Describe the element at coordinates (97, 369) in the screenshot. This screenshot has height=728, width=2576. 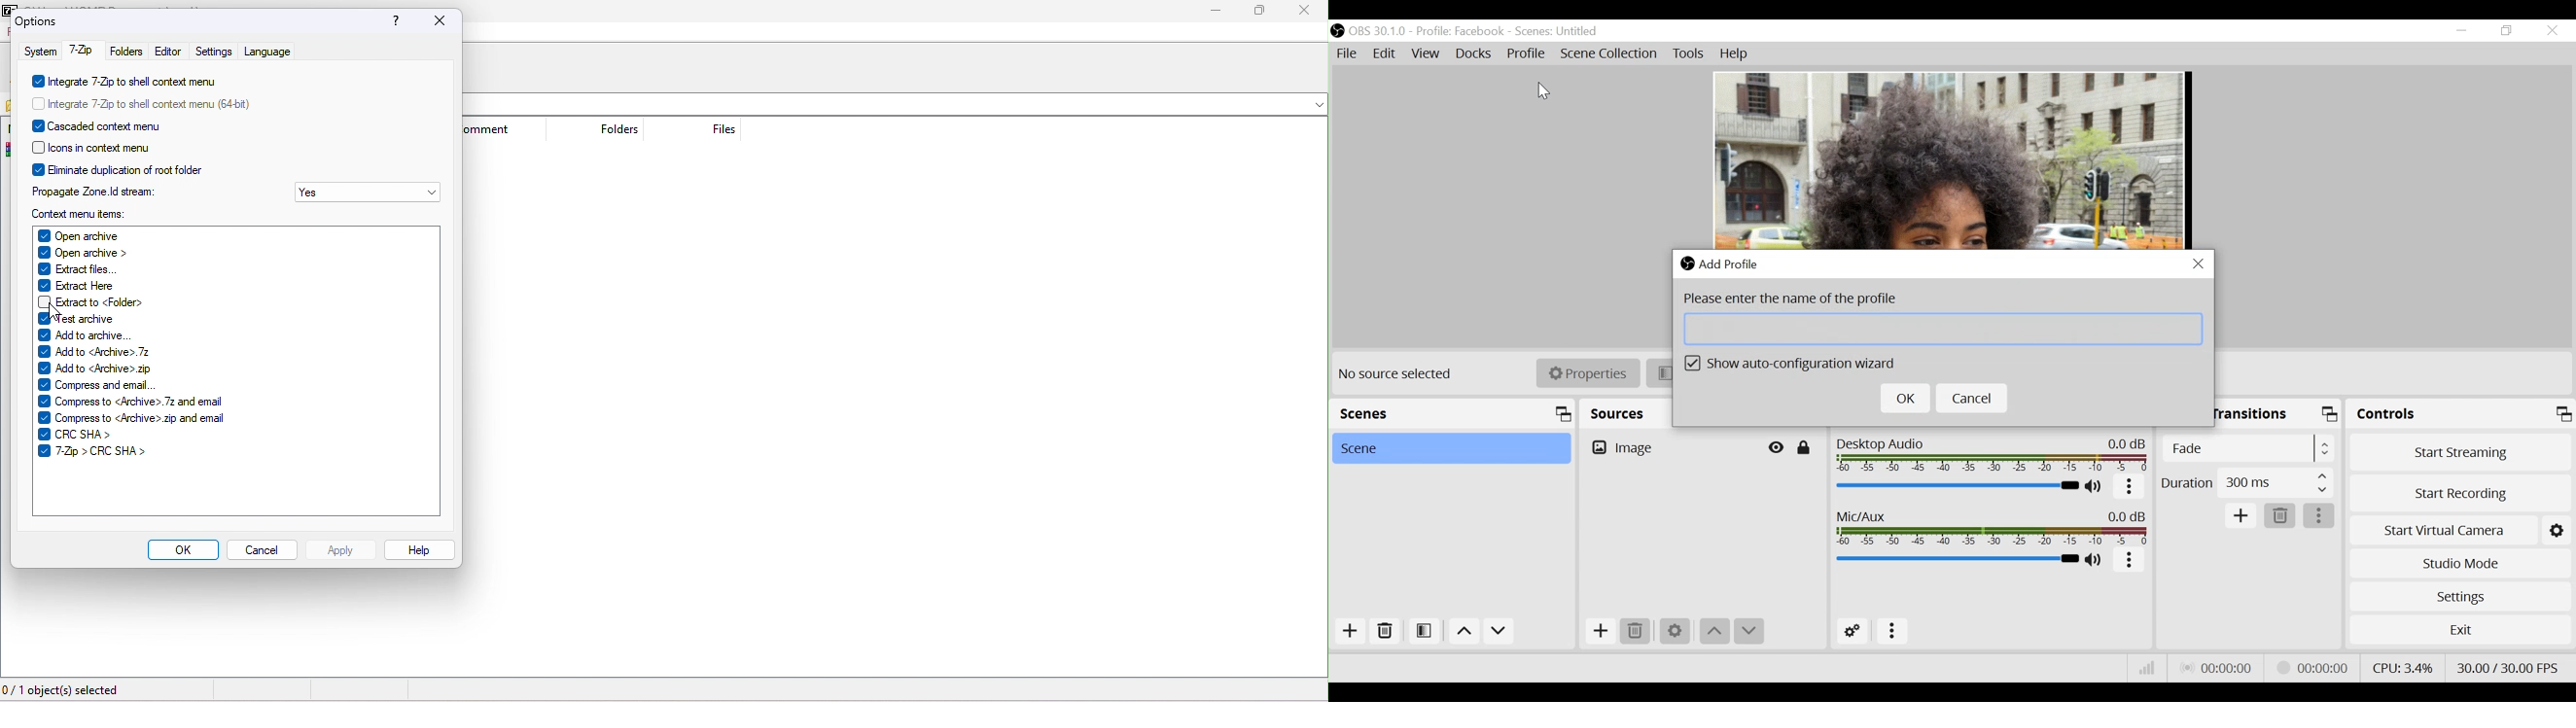
I see `add to <archive>.zip` at that location.